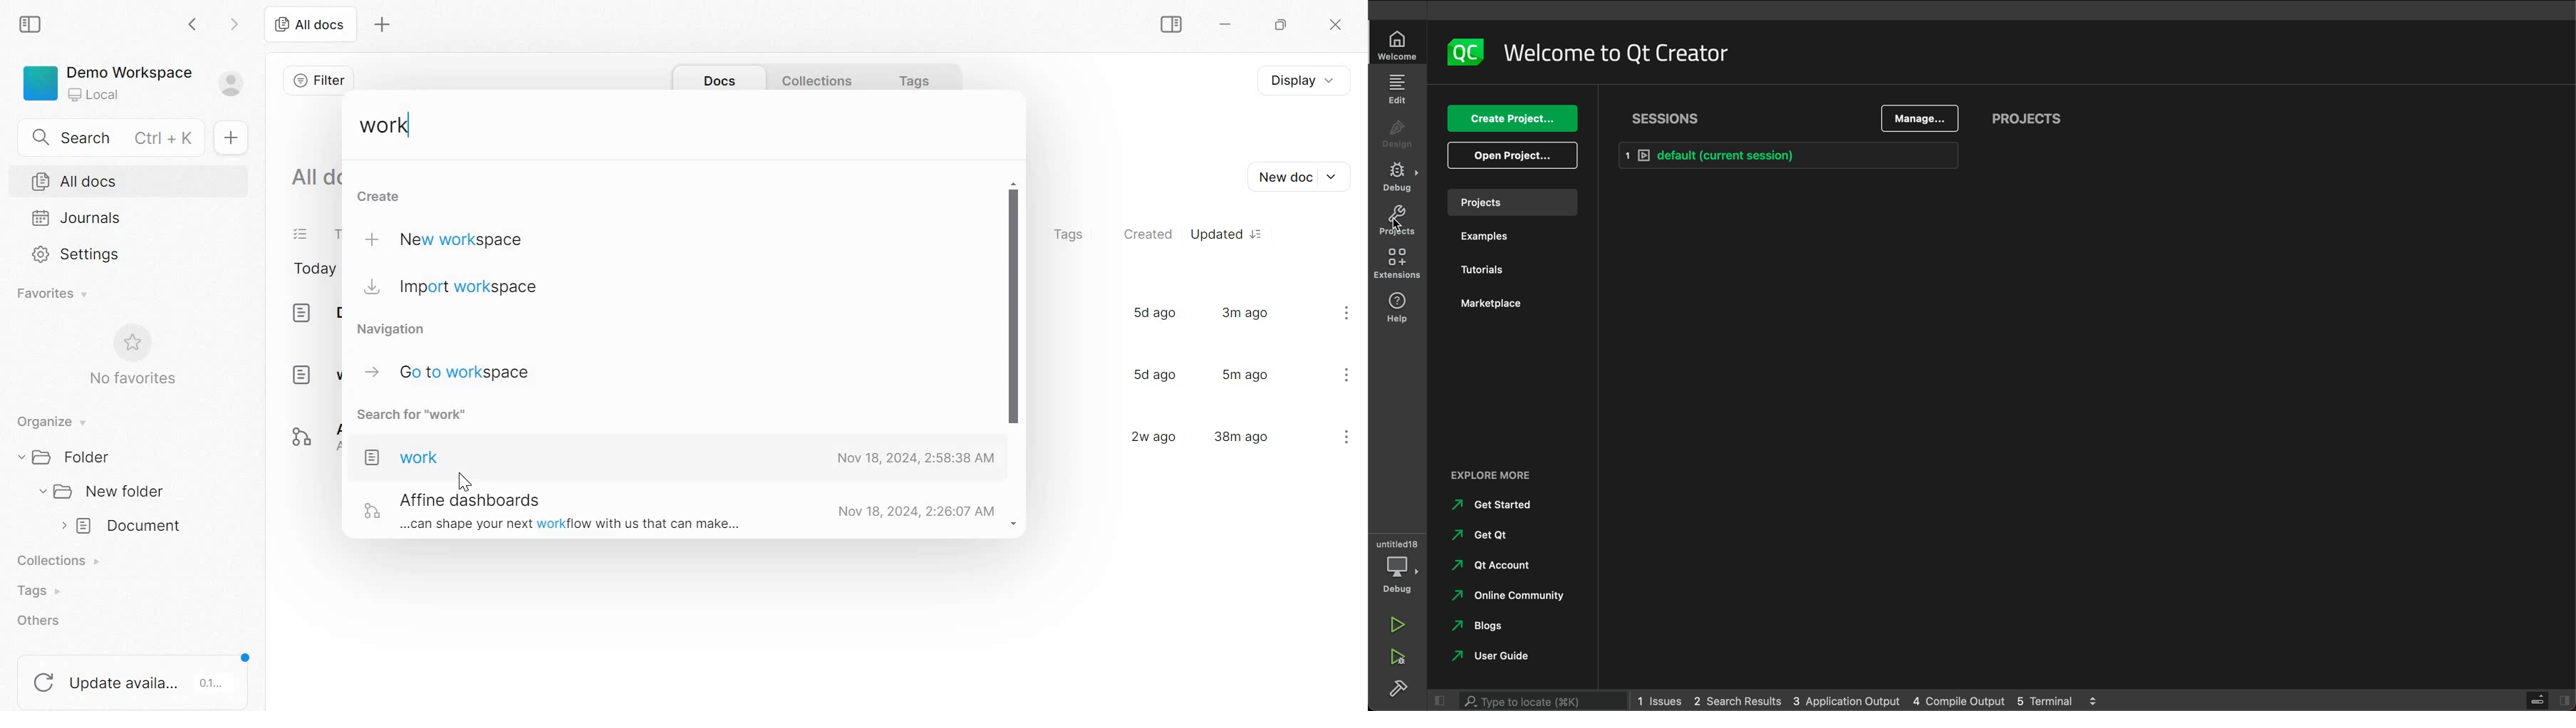  What do you see at coordinates (1958, 699) in the screenshot?
I see `4 Compile Output` at bounding box center [1958, 699].